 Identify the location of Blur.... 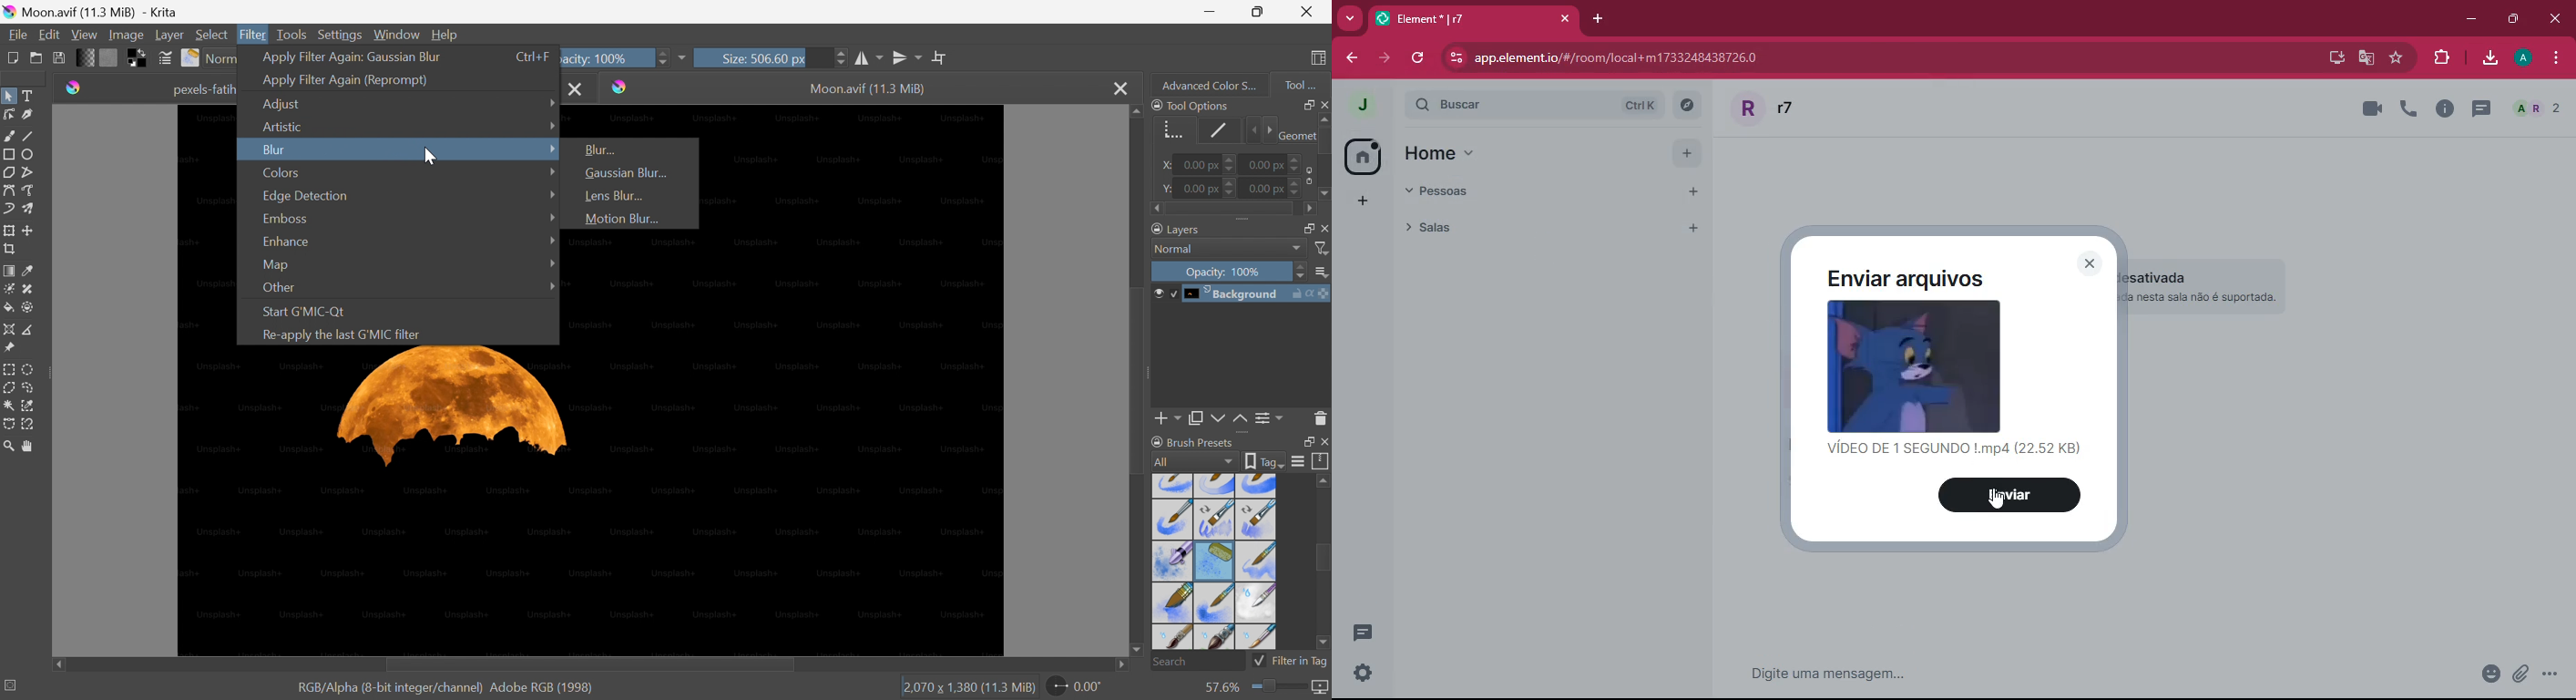
(596, 149).